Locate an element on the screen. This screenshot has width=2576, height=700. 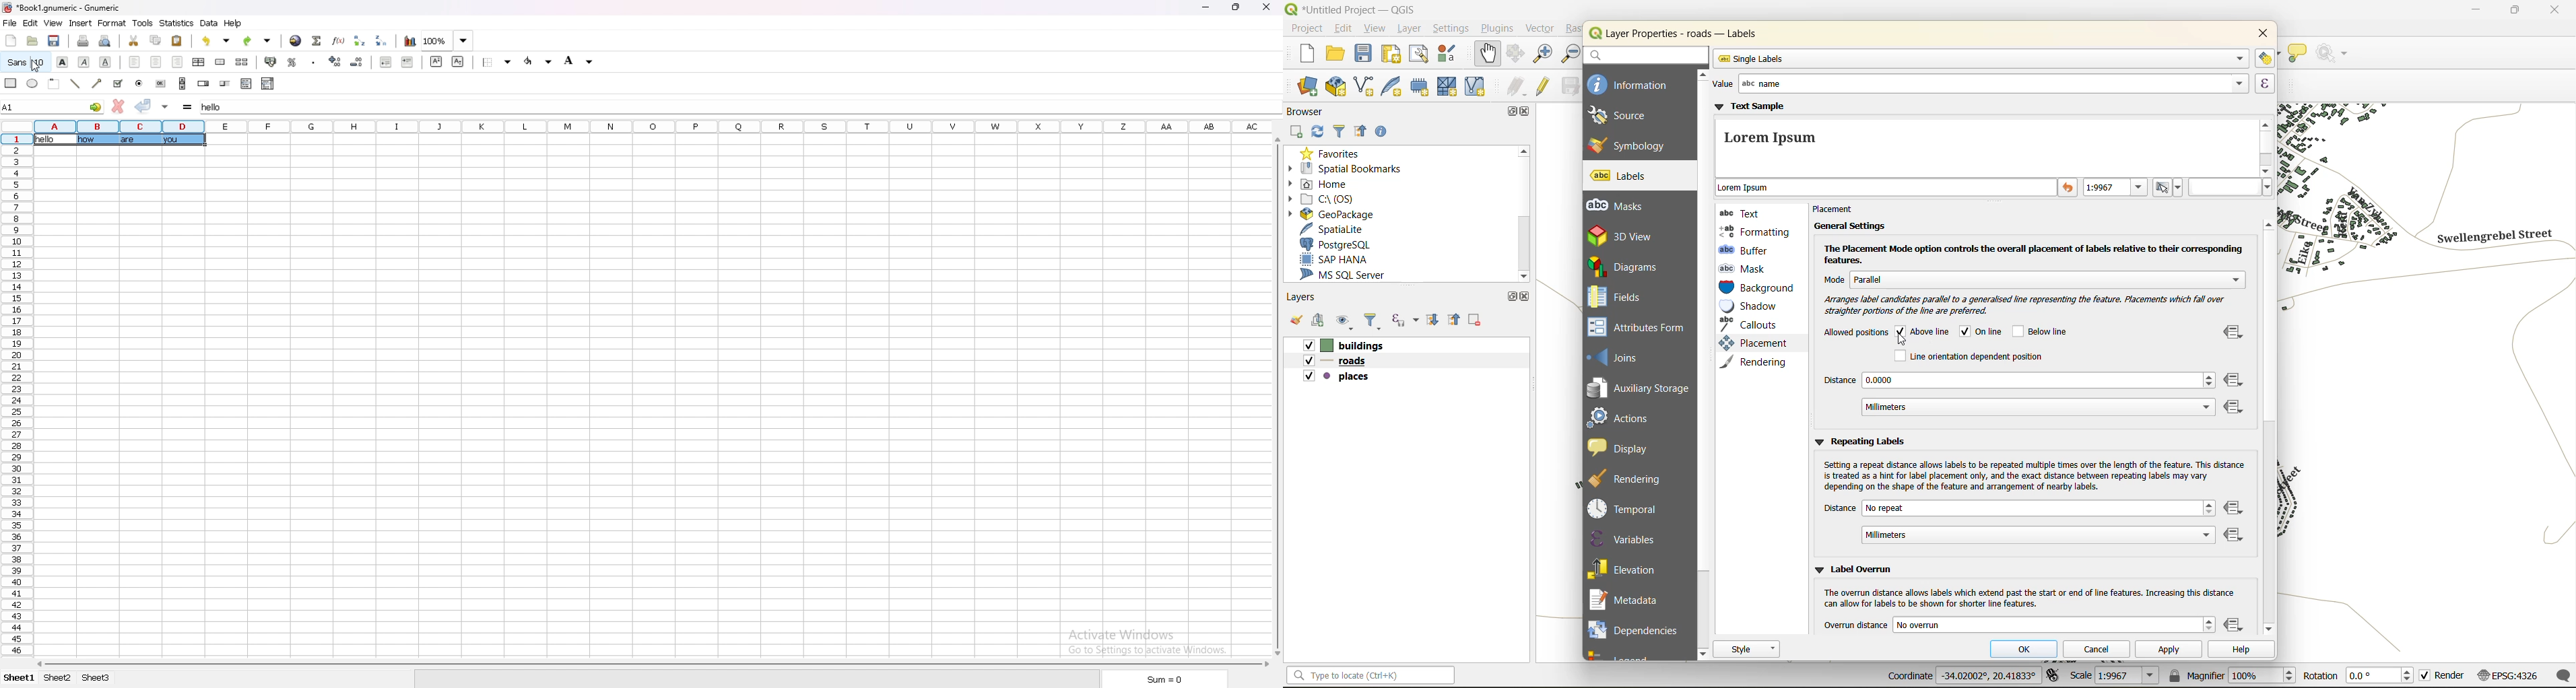
spatialite is located at coordinates (1333, 230).